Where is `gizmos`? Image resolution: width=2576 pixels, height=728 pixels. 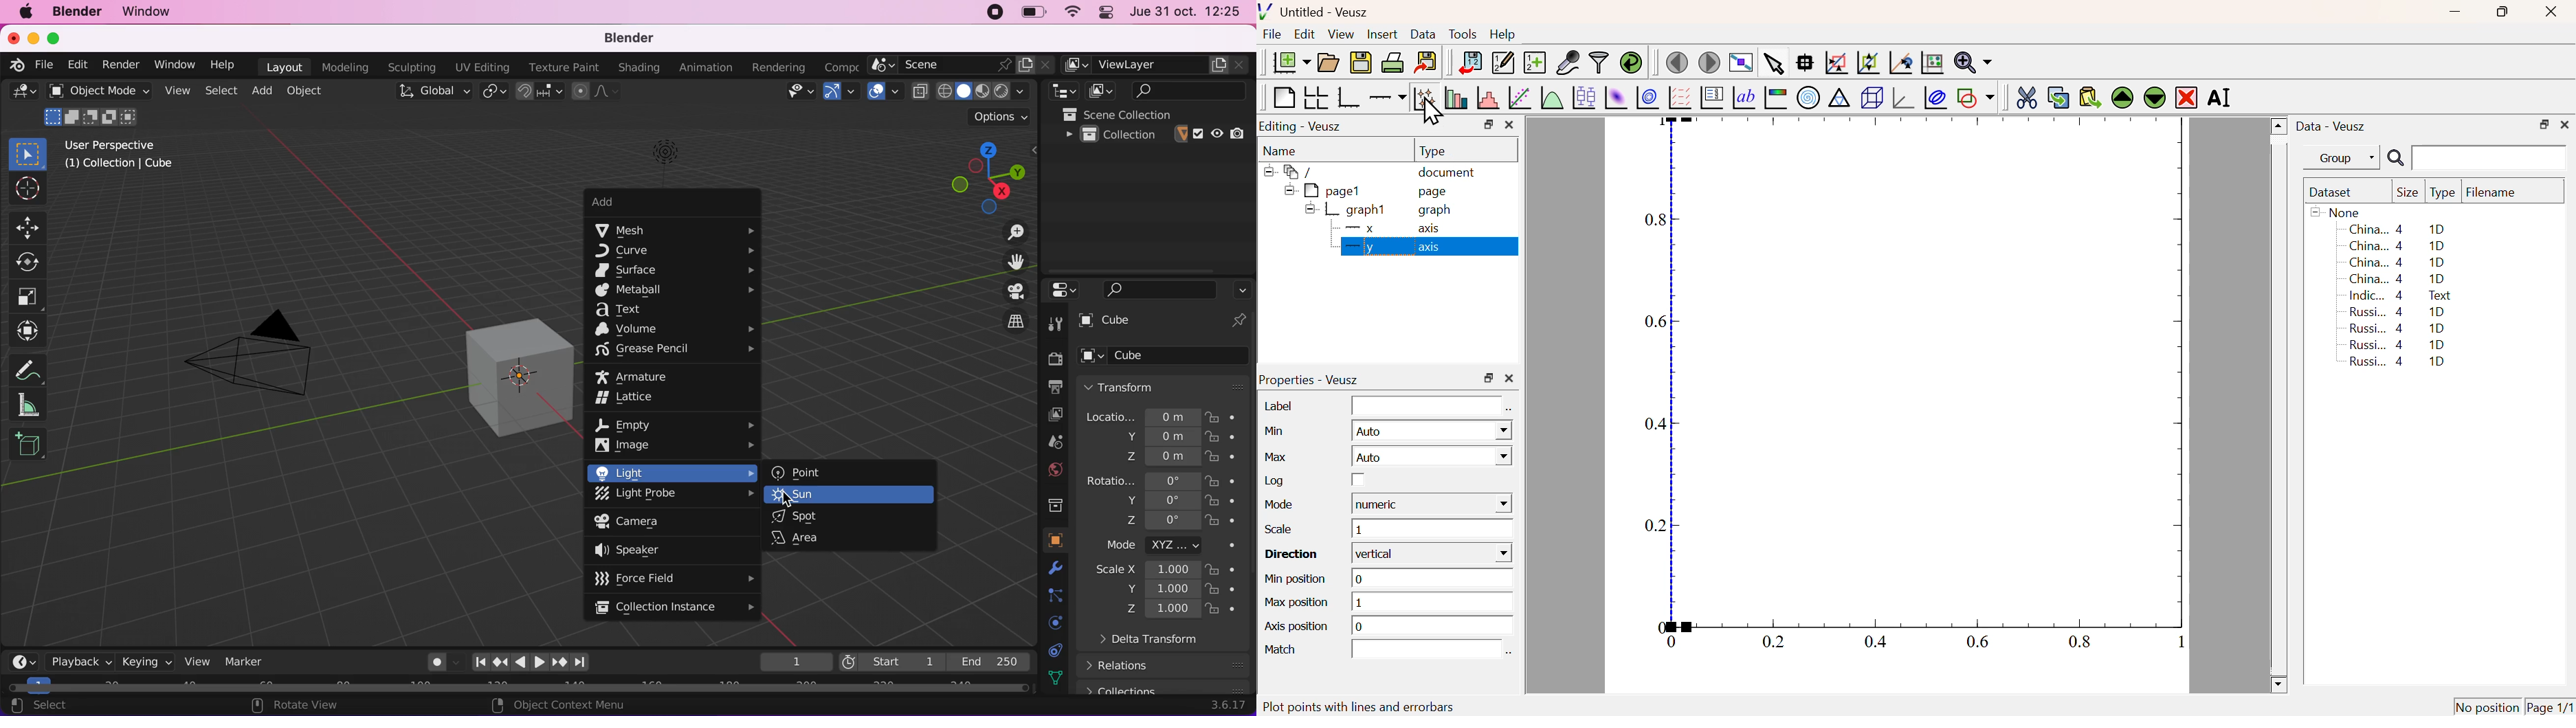
gizmos is located at coordinates (841, 91).